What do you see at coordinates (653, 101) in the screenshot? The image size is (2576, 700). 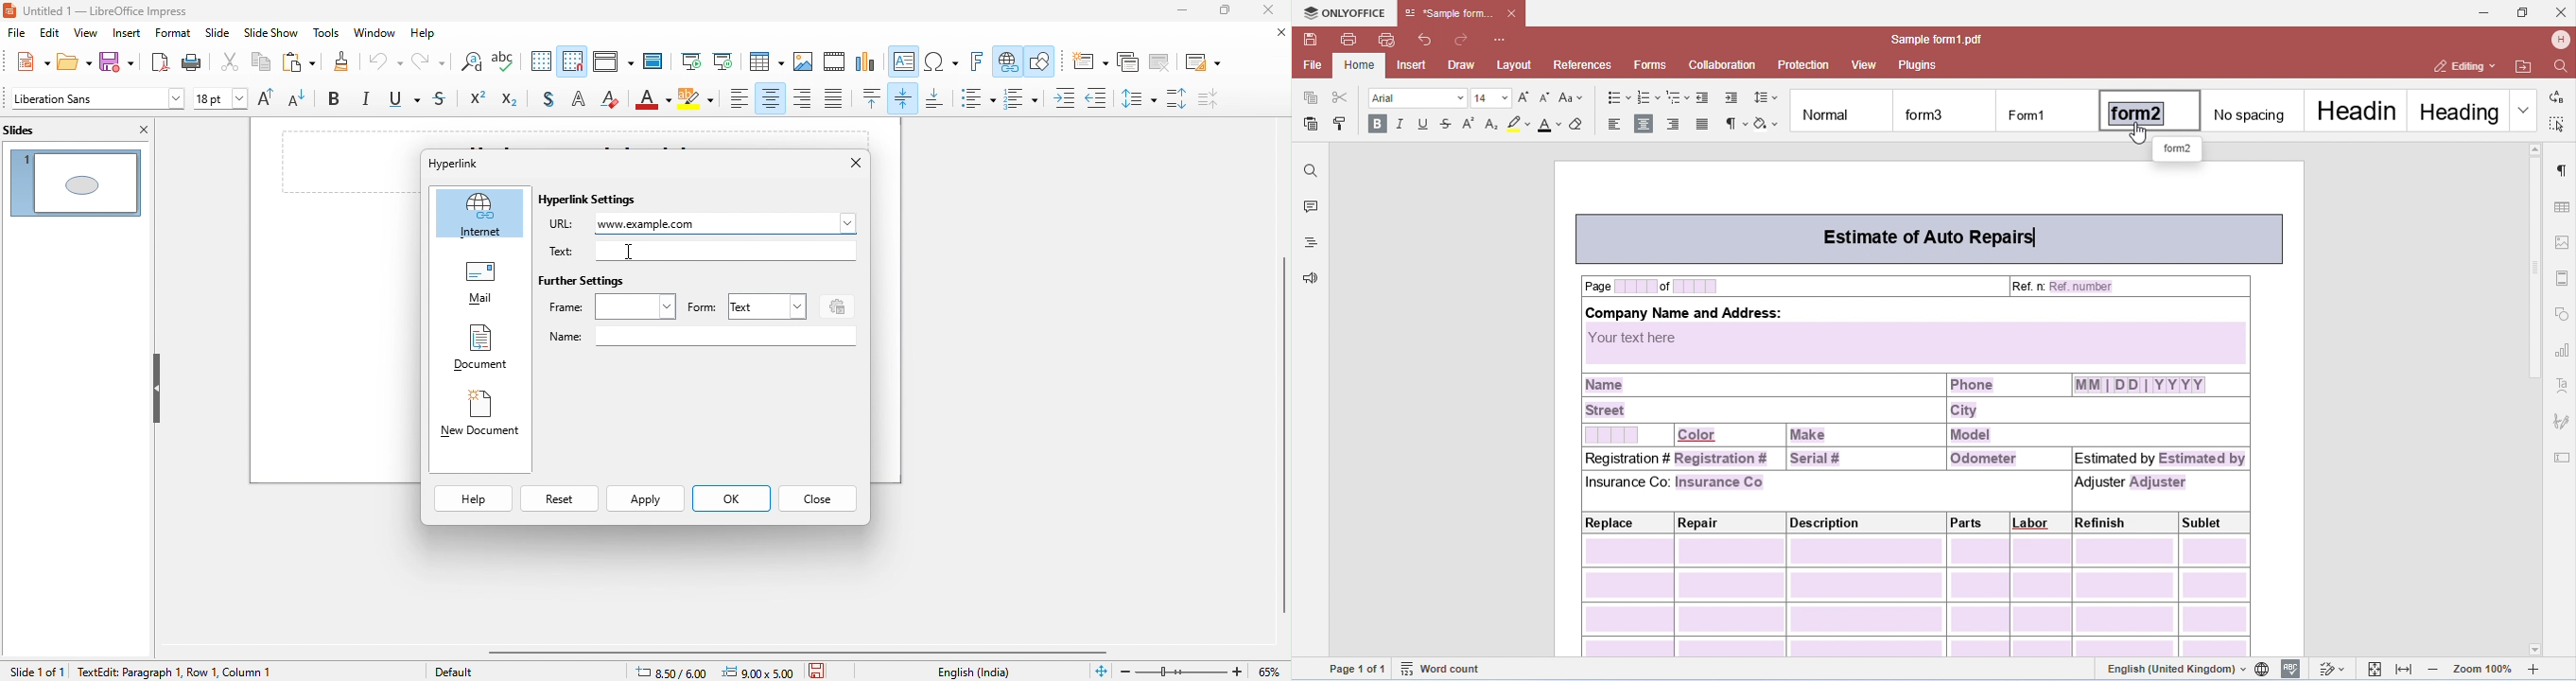 I see `font color` at bounding box center [653, 101].